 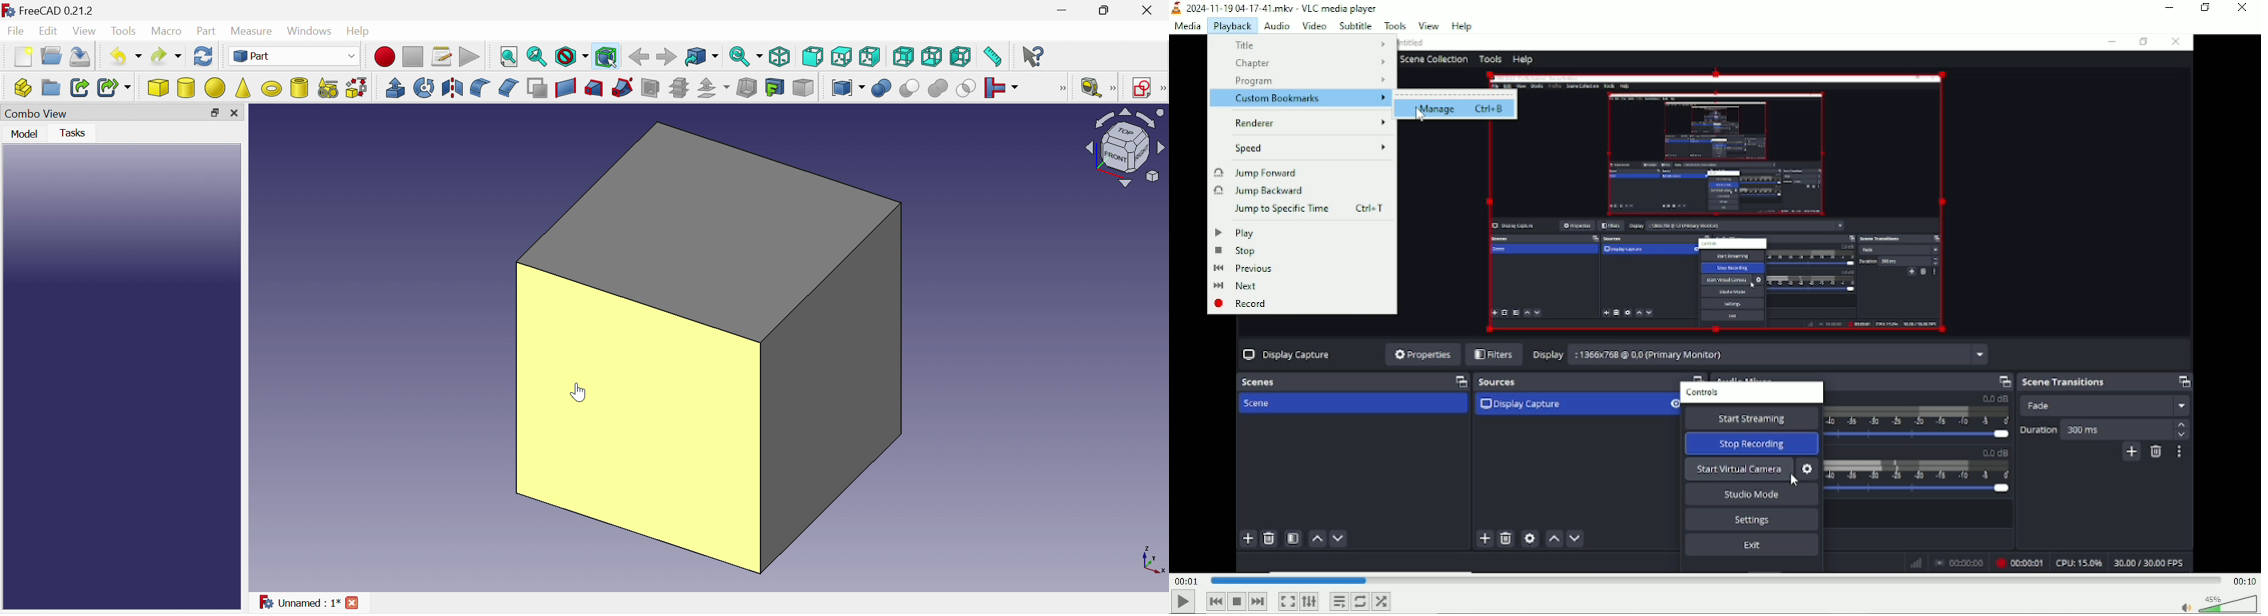 What do you see at coordinates (1186, 579) in the screenshot?
I see `00:01` at bounding box center [1186, 579].